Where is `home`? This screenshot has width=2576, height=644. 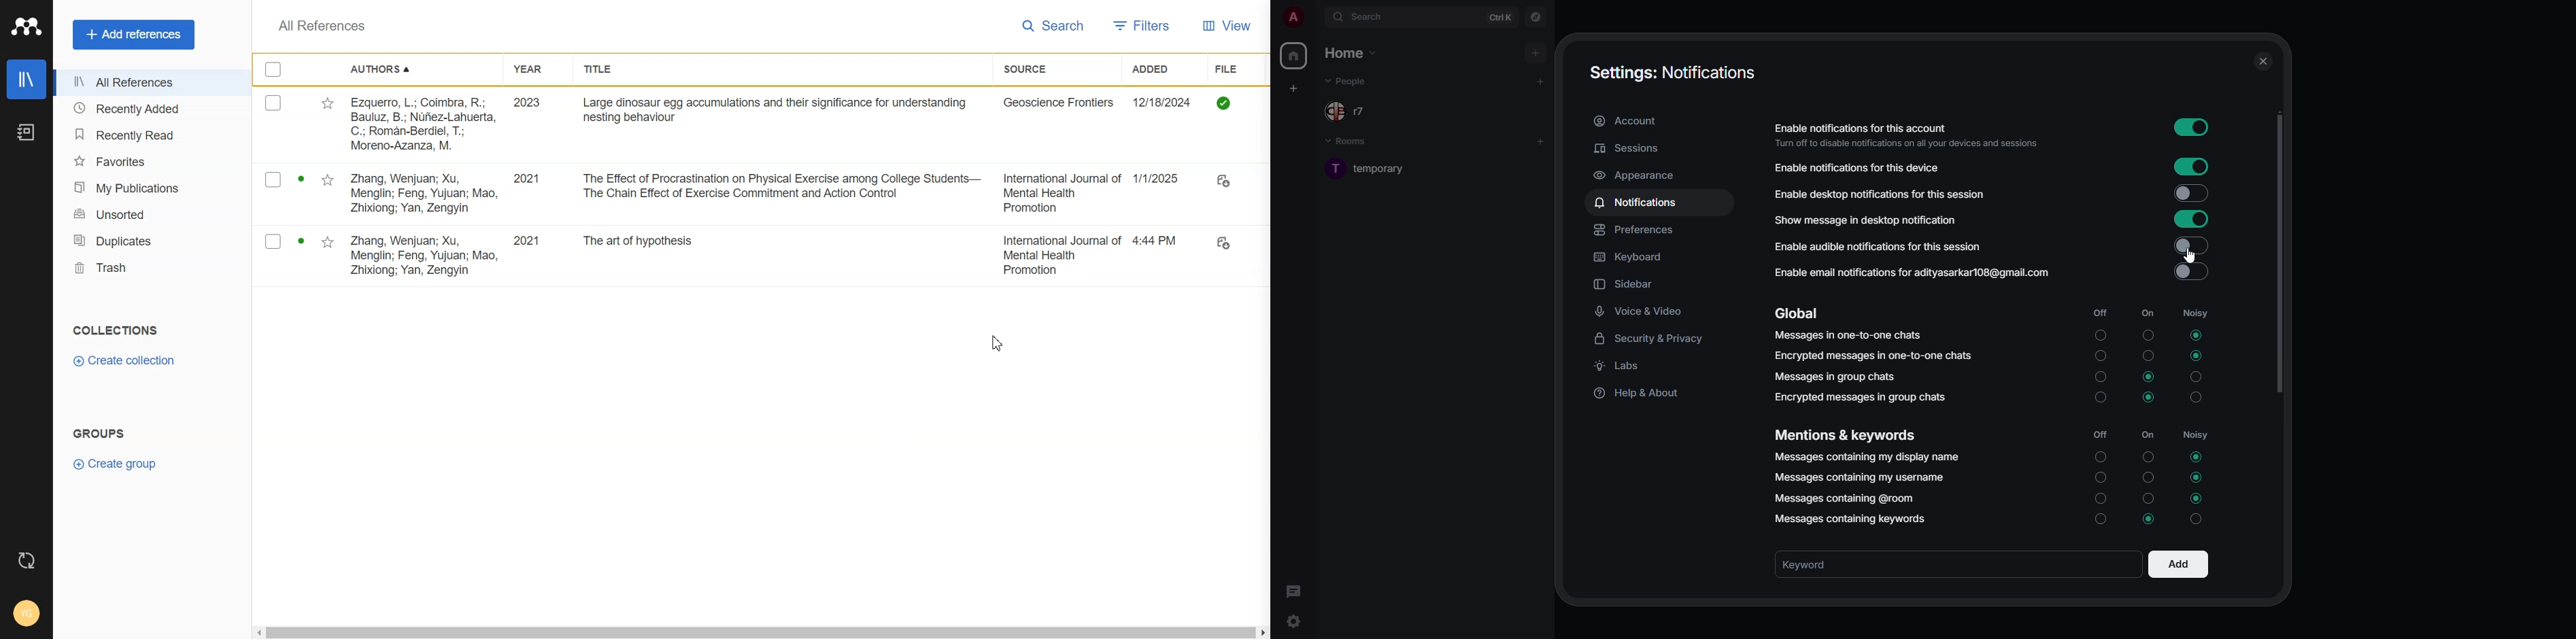
home is located at coordinates (1295, 56).